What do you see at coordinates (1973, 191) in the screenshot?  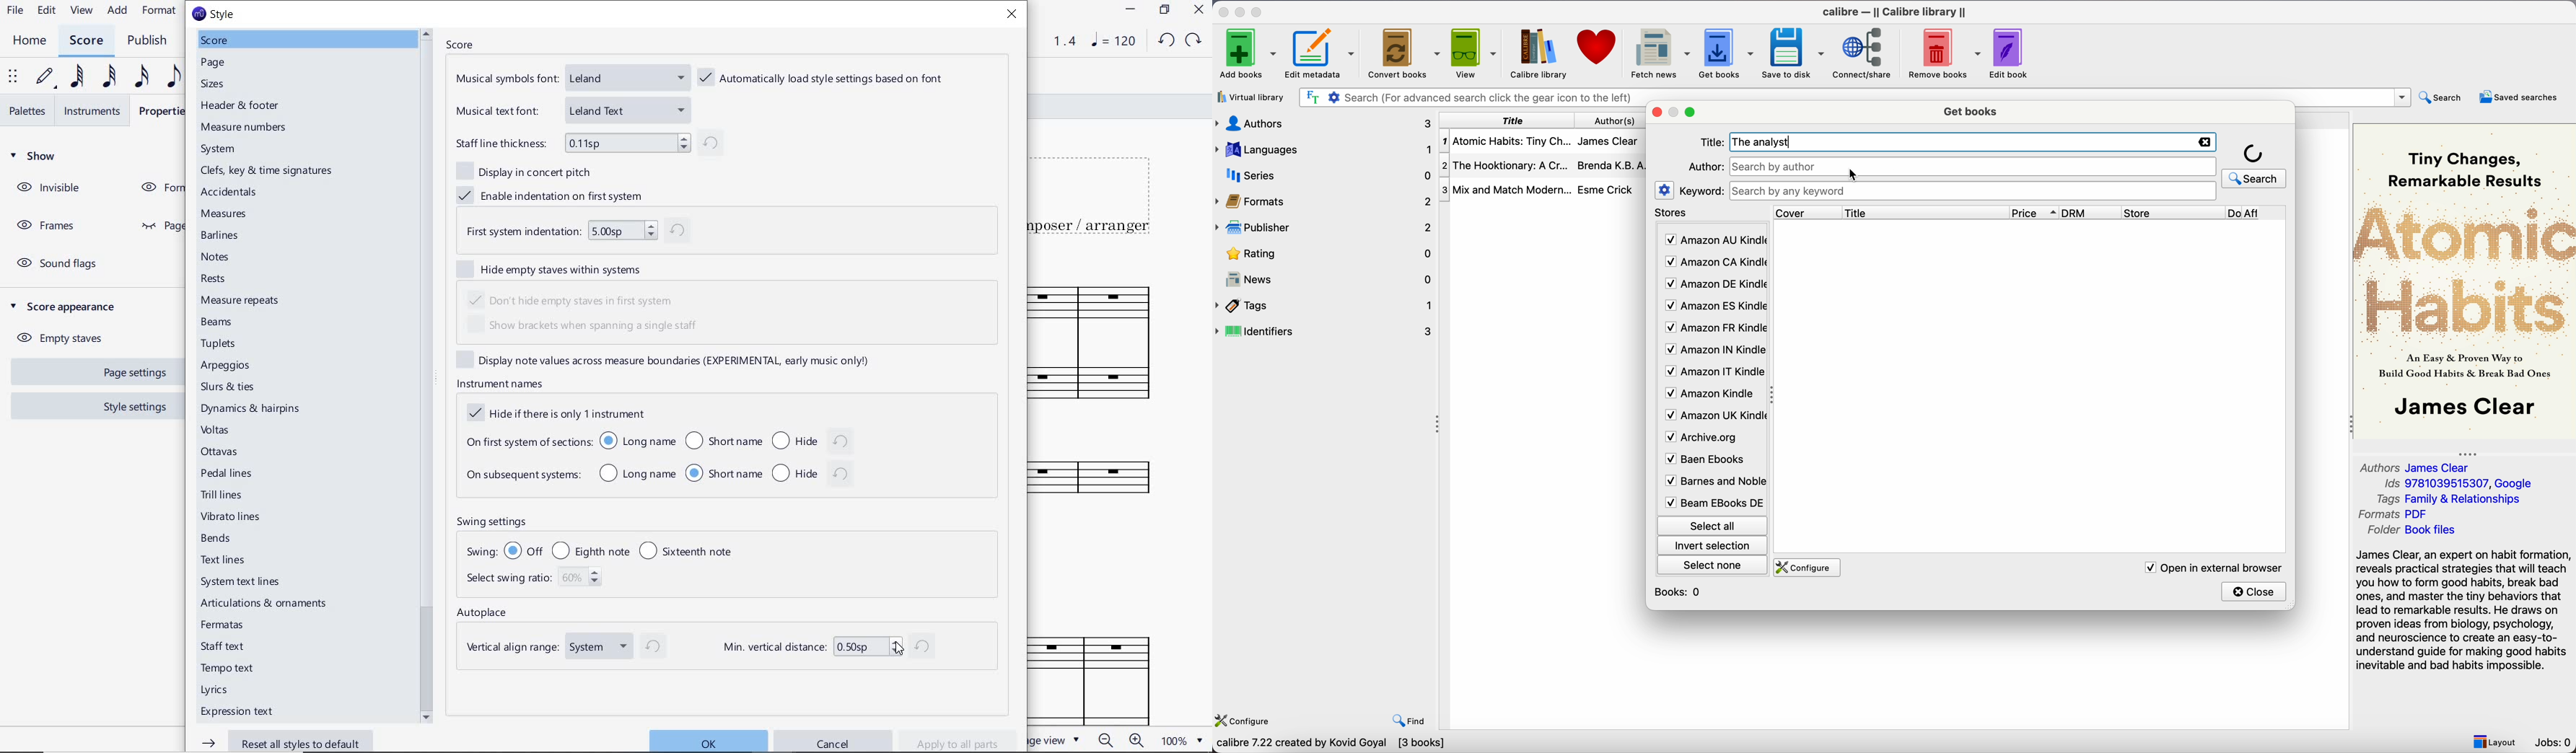 I see `search bar` at bounding box center [1973, 191].